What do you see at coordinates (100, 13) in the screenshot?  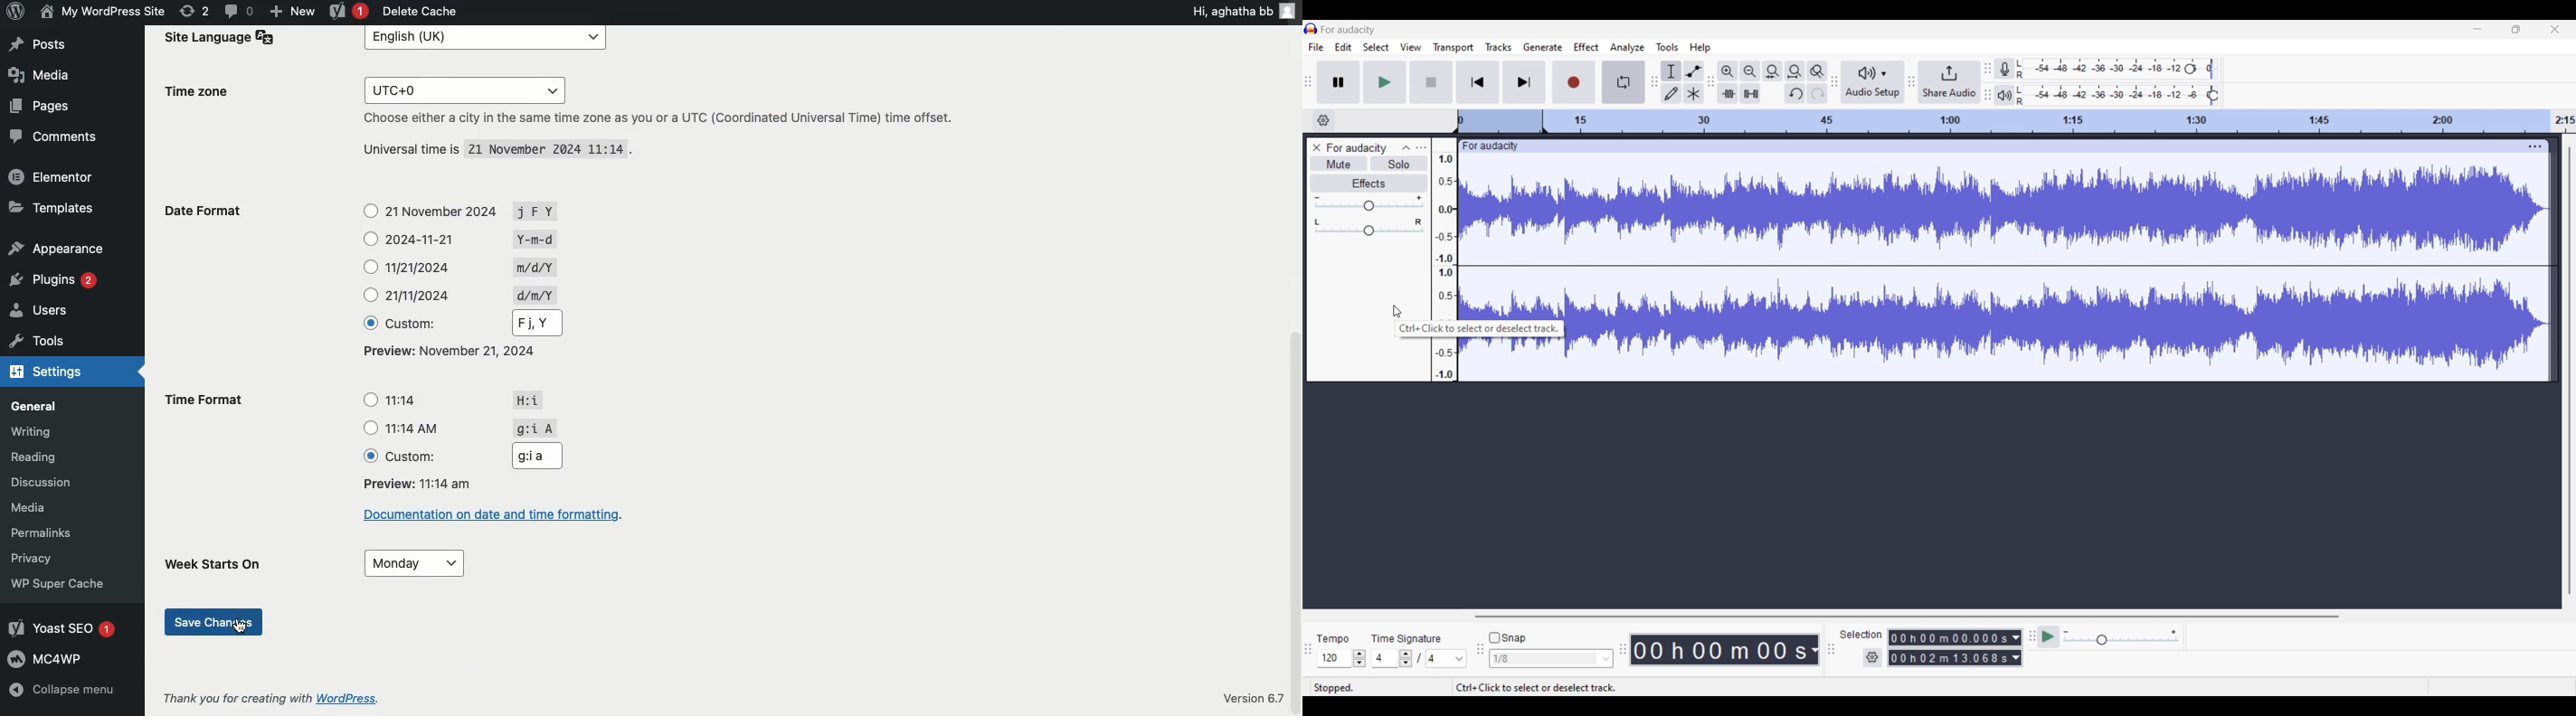 I see `My wordpress site` at bounding box center [100, 13].